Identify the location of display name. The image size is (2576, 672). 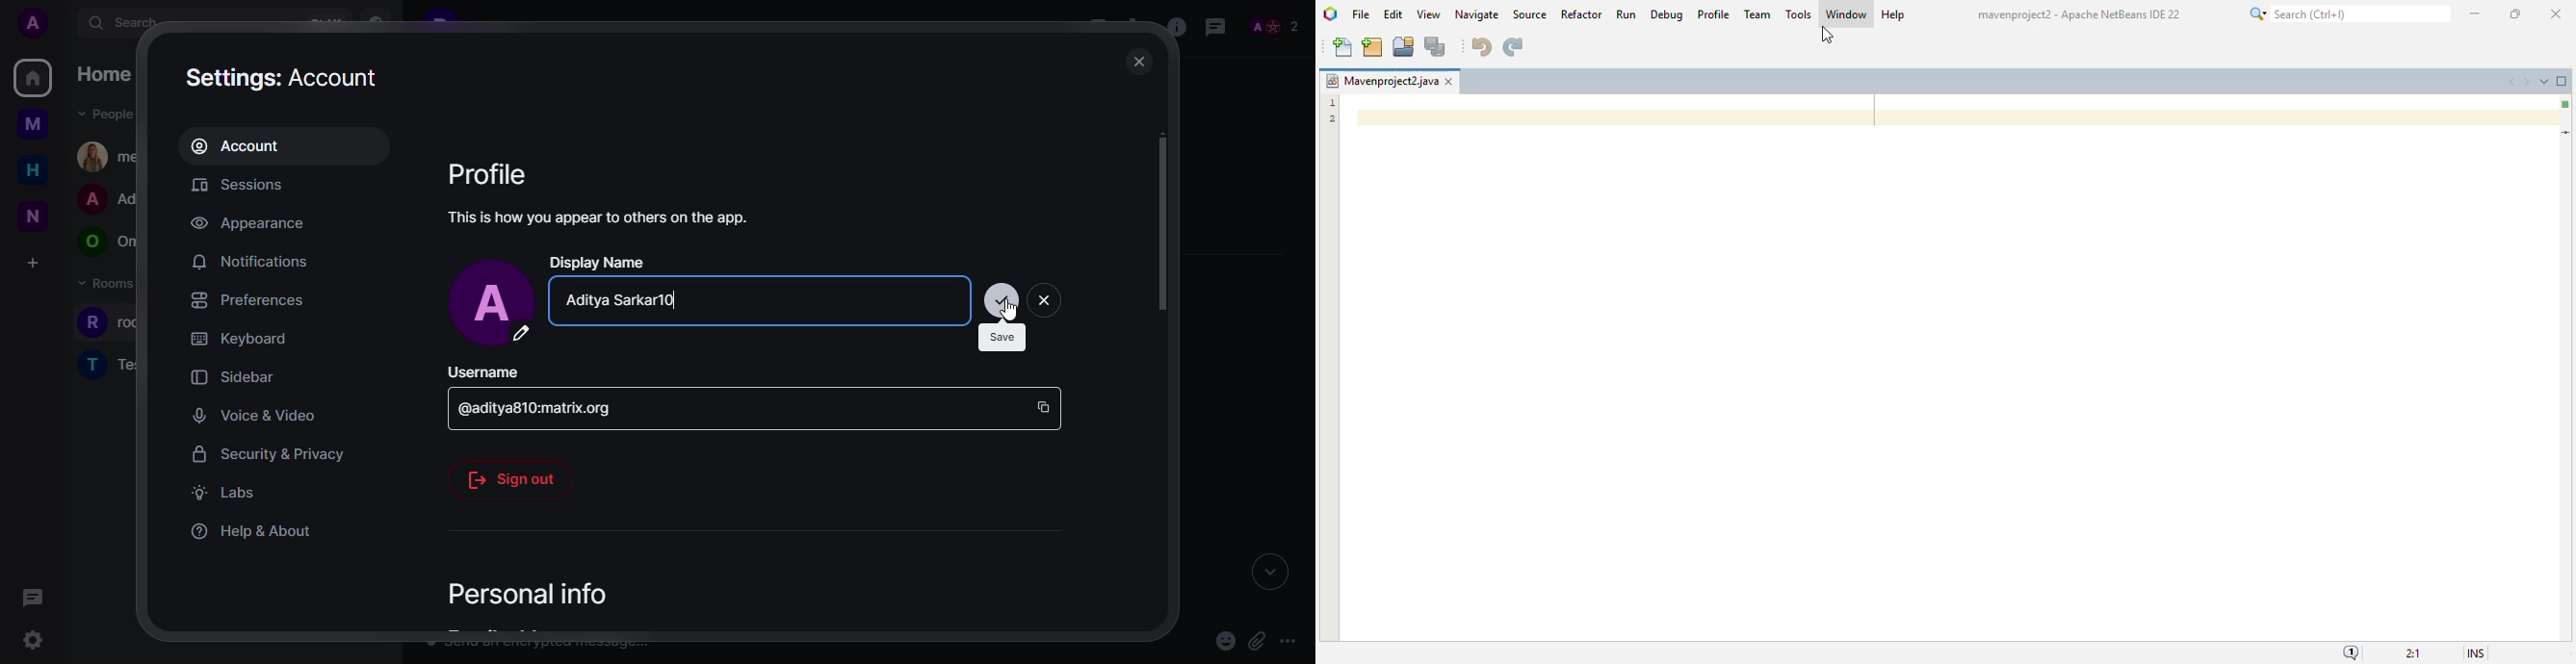
(599, 262).